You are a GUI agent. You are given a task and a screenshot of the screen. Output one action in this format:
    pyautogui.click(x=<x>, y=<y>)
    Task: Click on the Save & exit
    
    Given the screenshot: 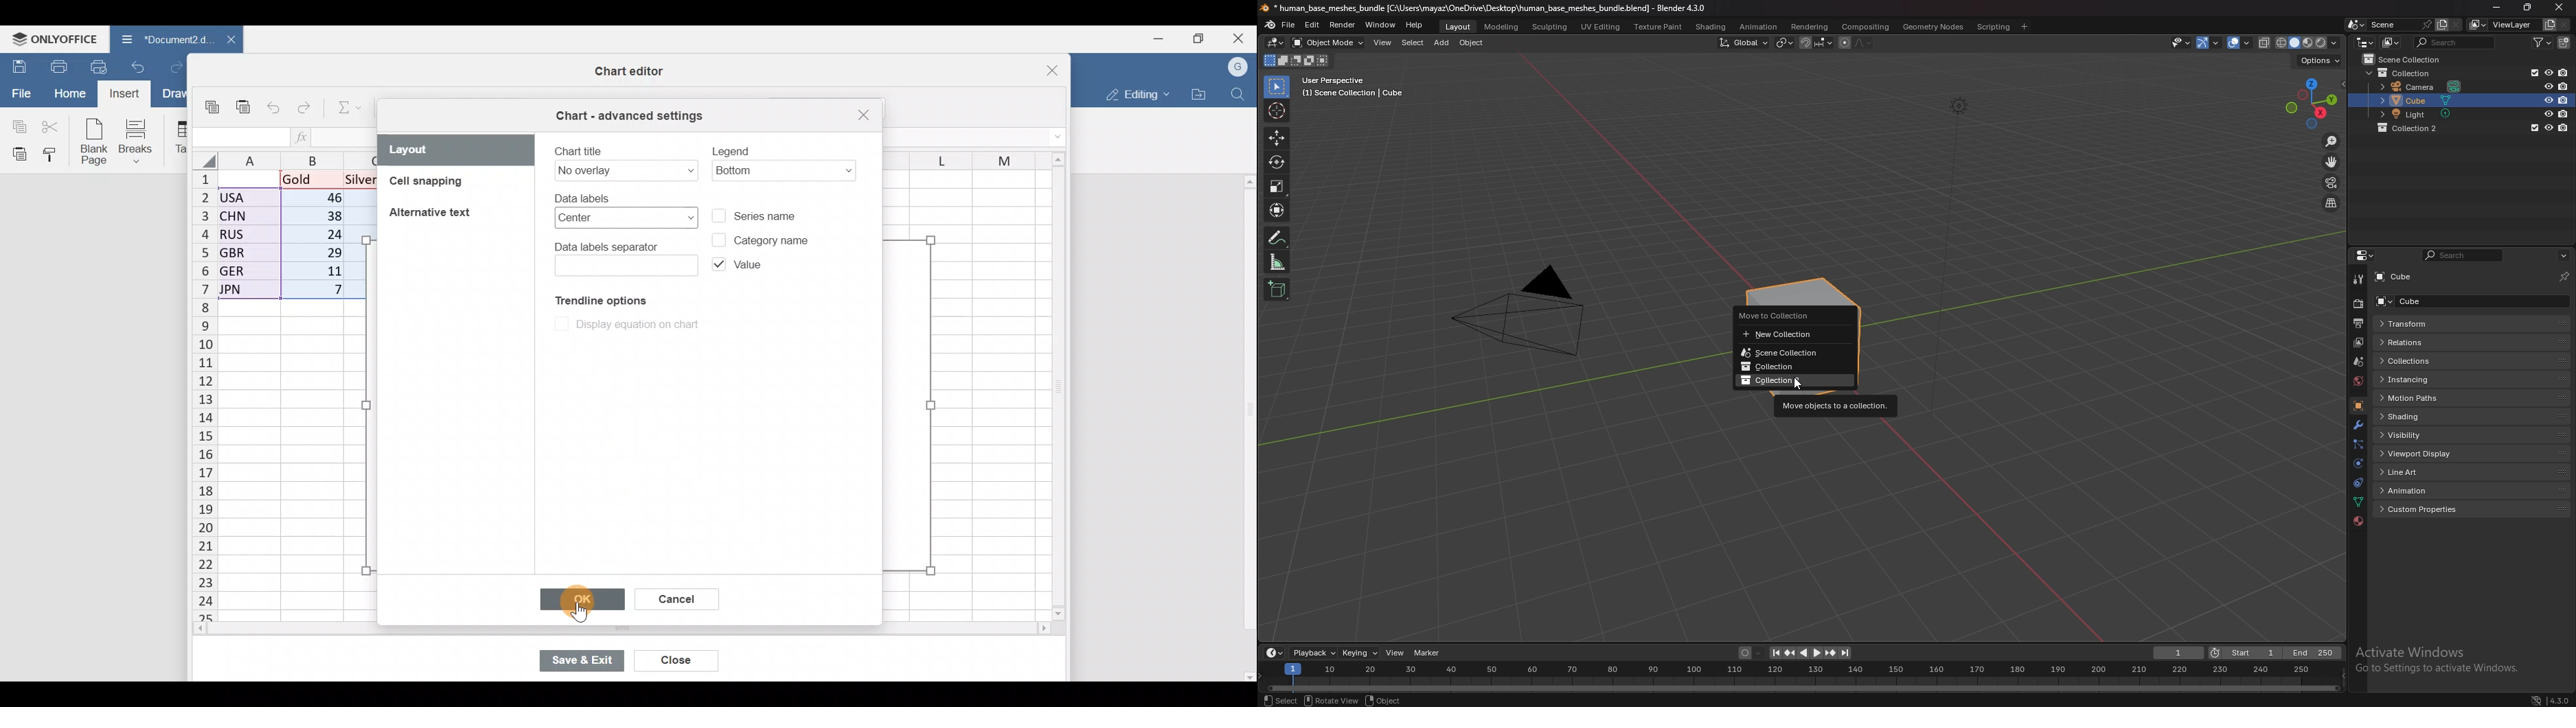 What is the action you would take?
    pyautogui.click(x=589, y=662)
    